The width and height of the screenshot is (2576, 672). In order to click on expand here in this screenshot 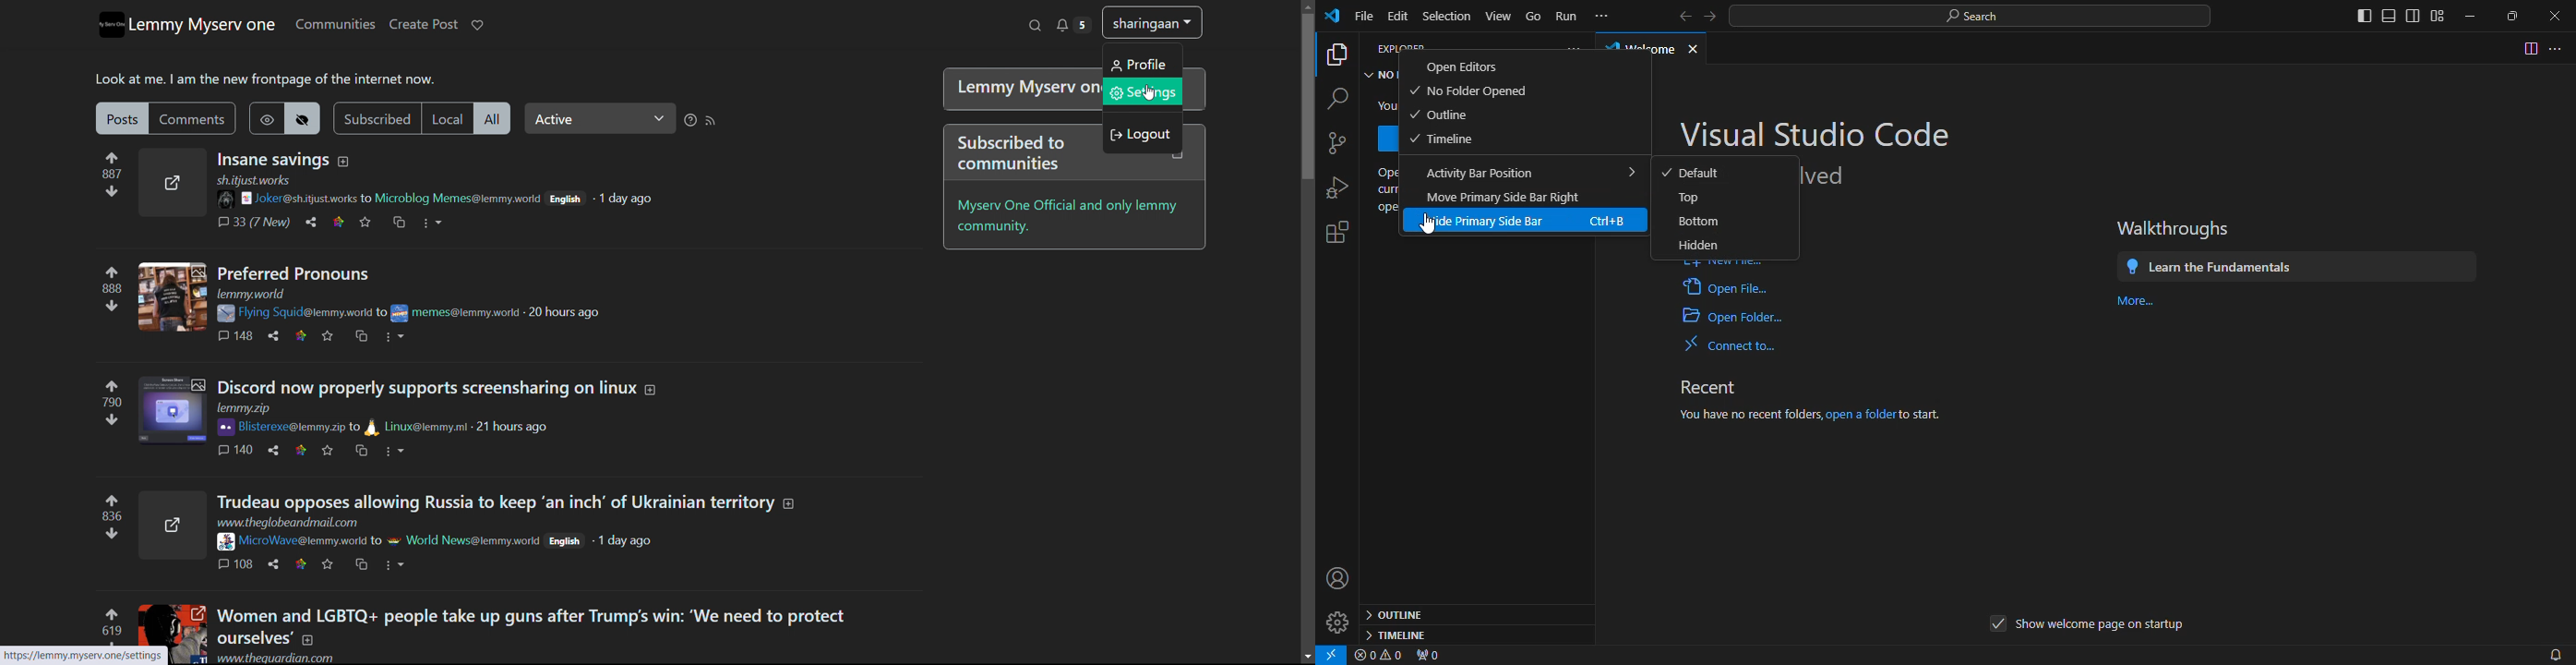, I will do `click(172, 296)`.